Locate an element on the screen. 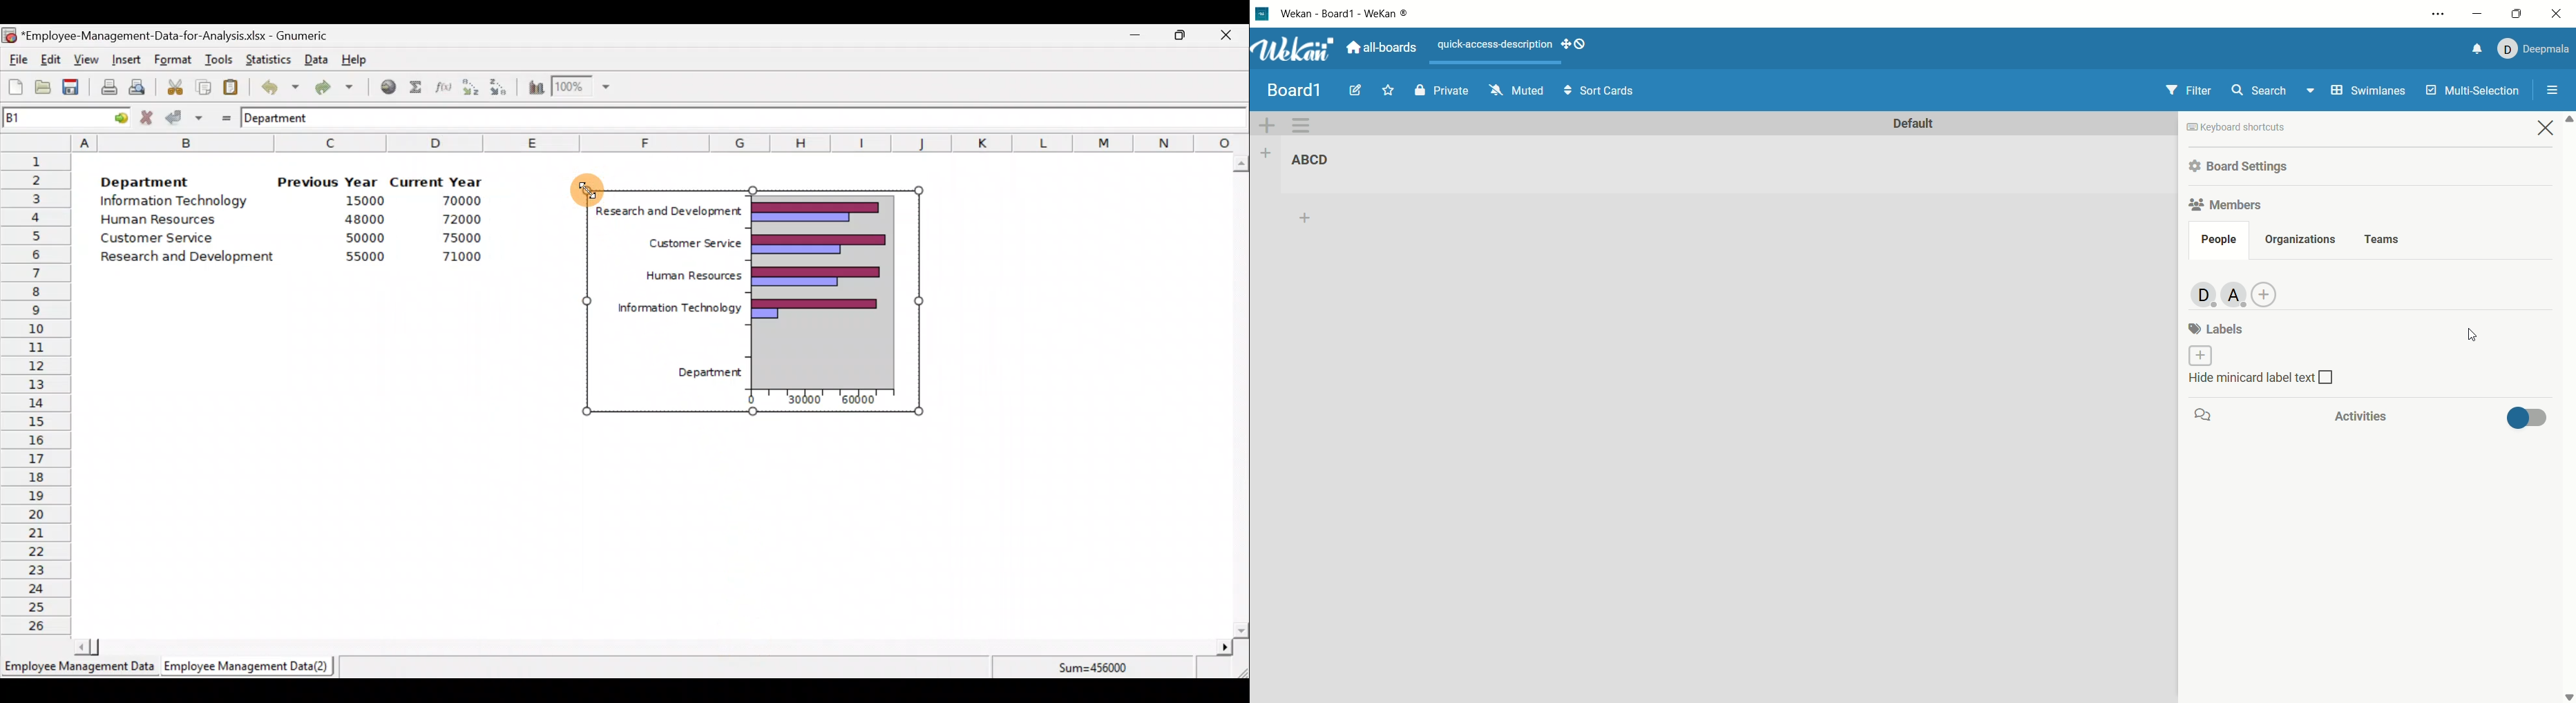 This screenshot has width=2576, height=728. Tools is located at coordinates (218, 61).